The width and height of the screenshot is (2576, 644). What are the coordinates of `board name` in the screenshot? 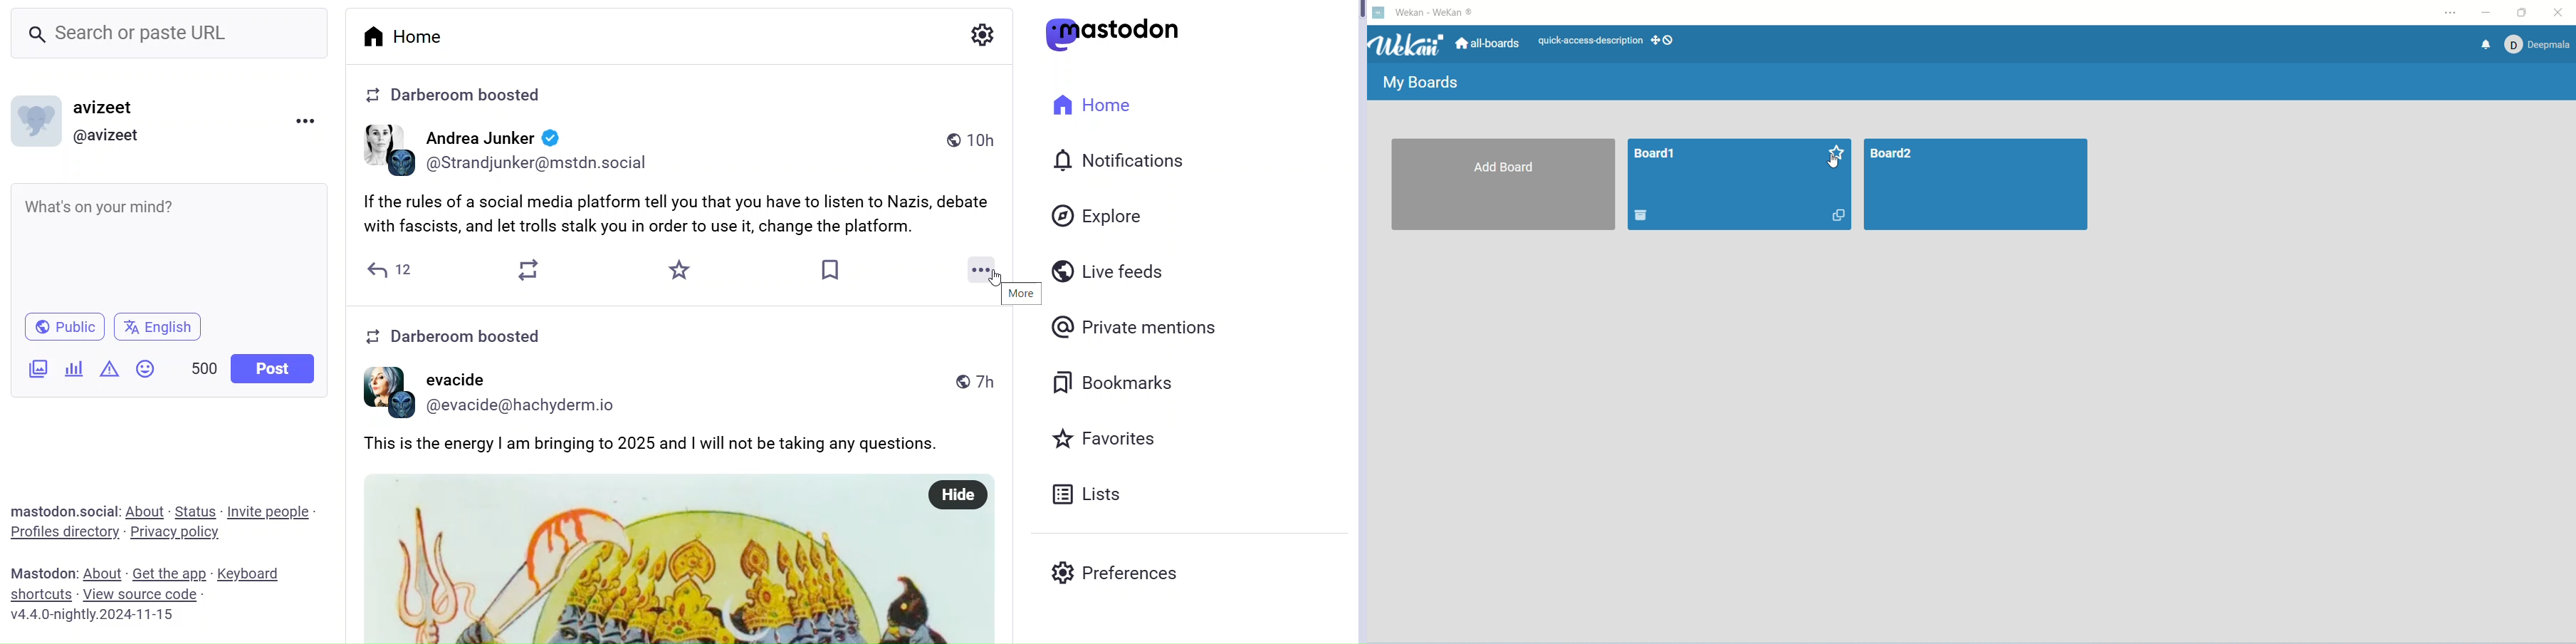 It's located at (1654, 154).